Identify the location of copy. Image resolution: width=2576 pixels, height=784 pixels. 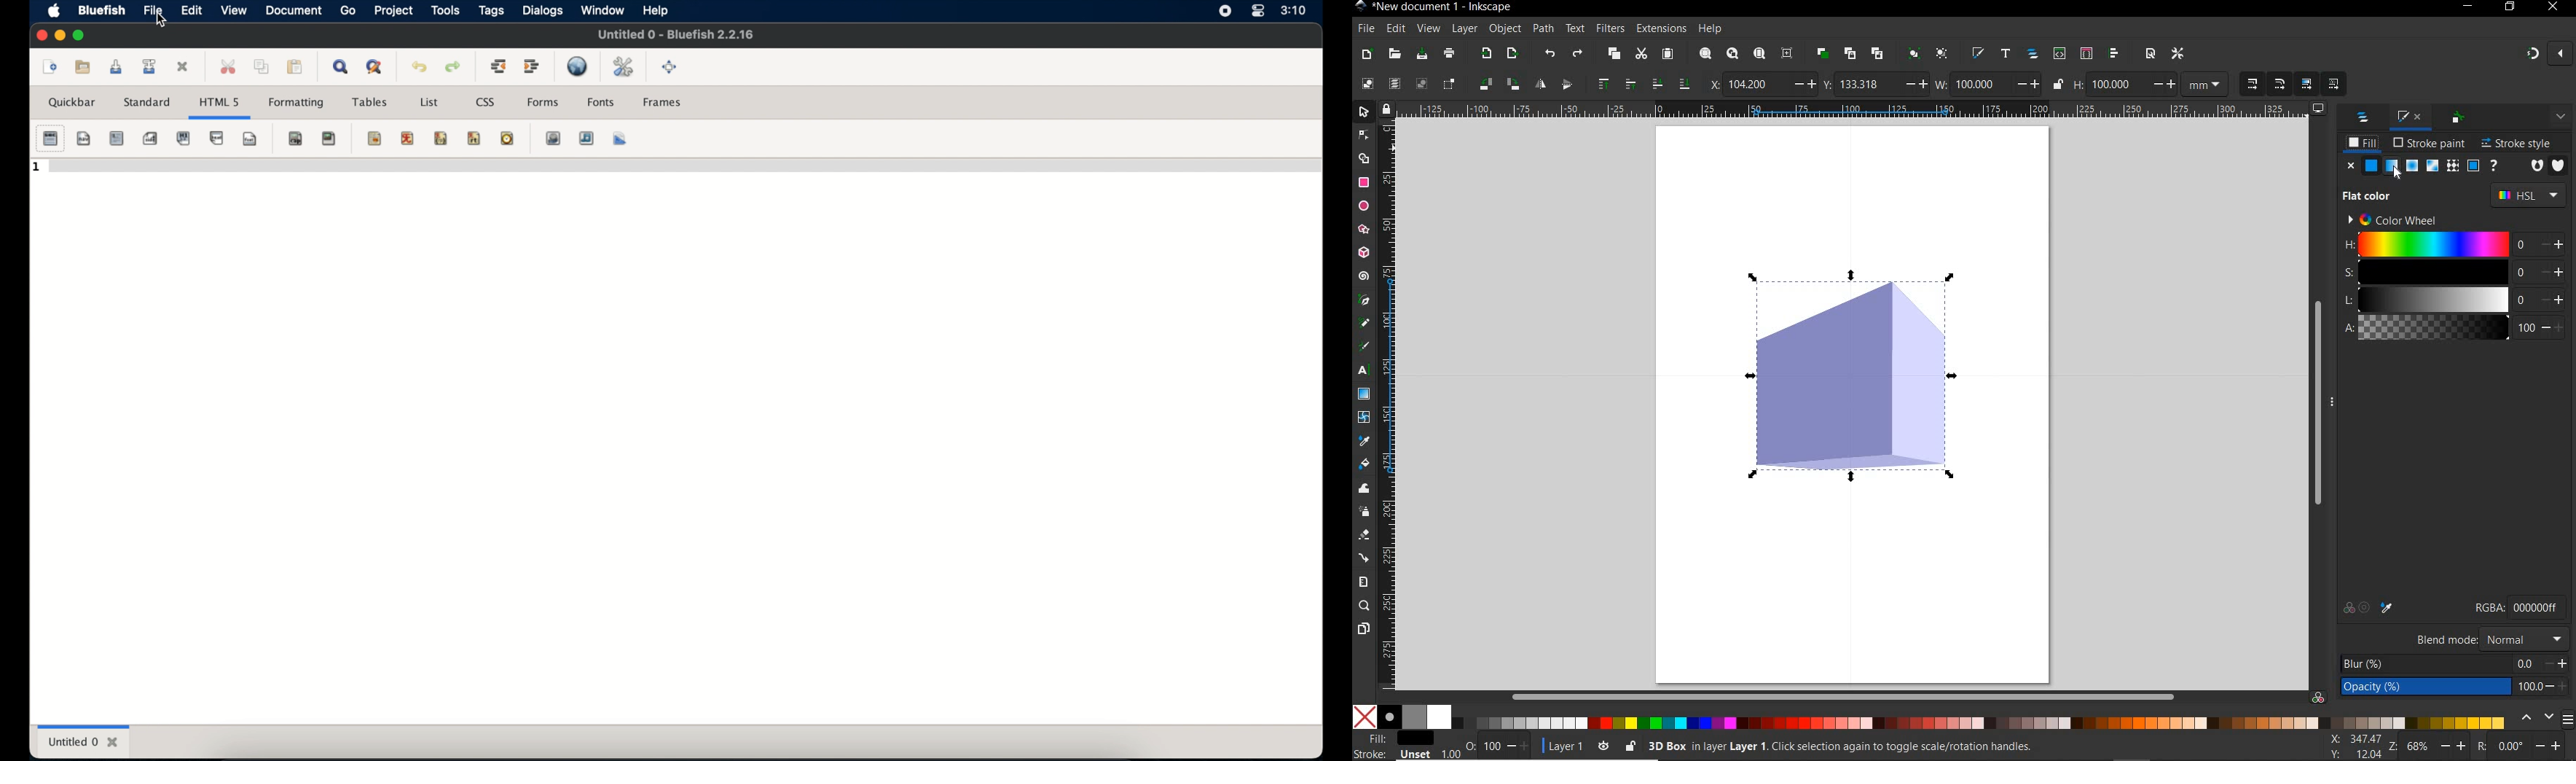
(261, 66).